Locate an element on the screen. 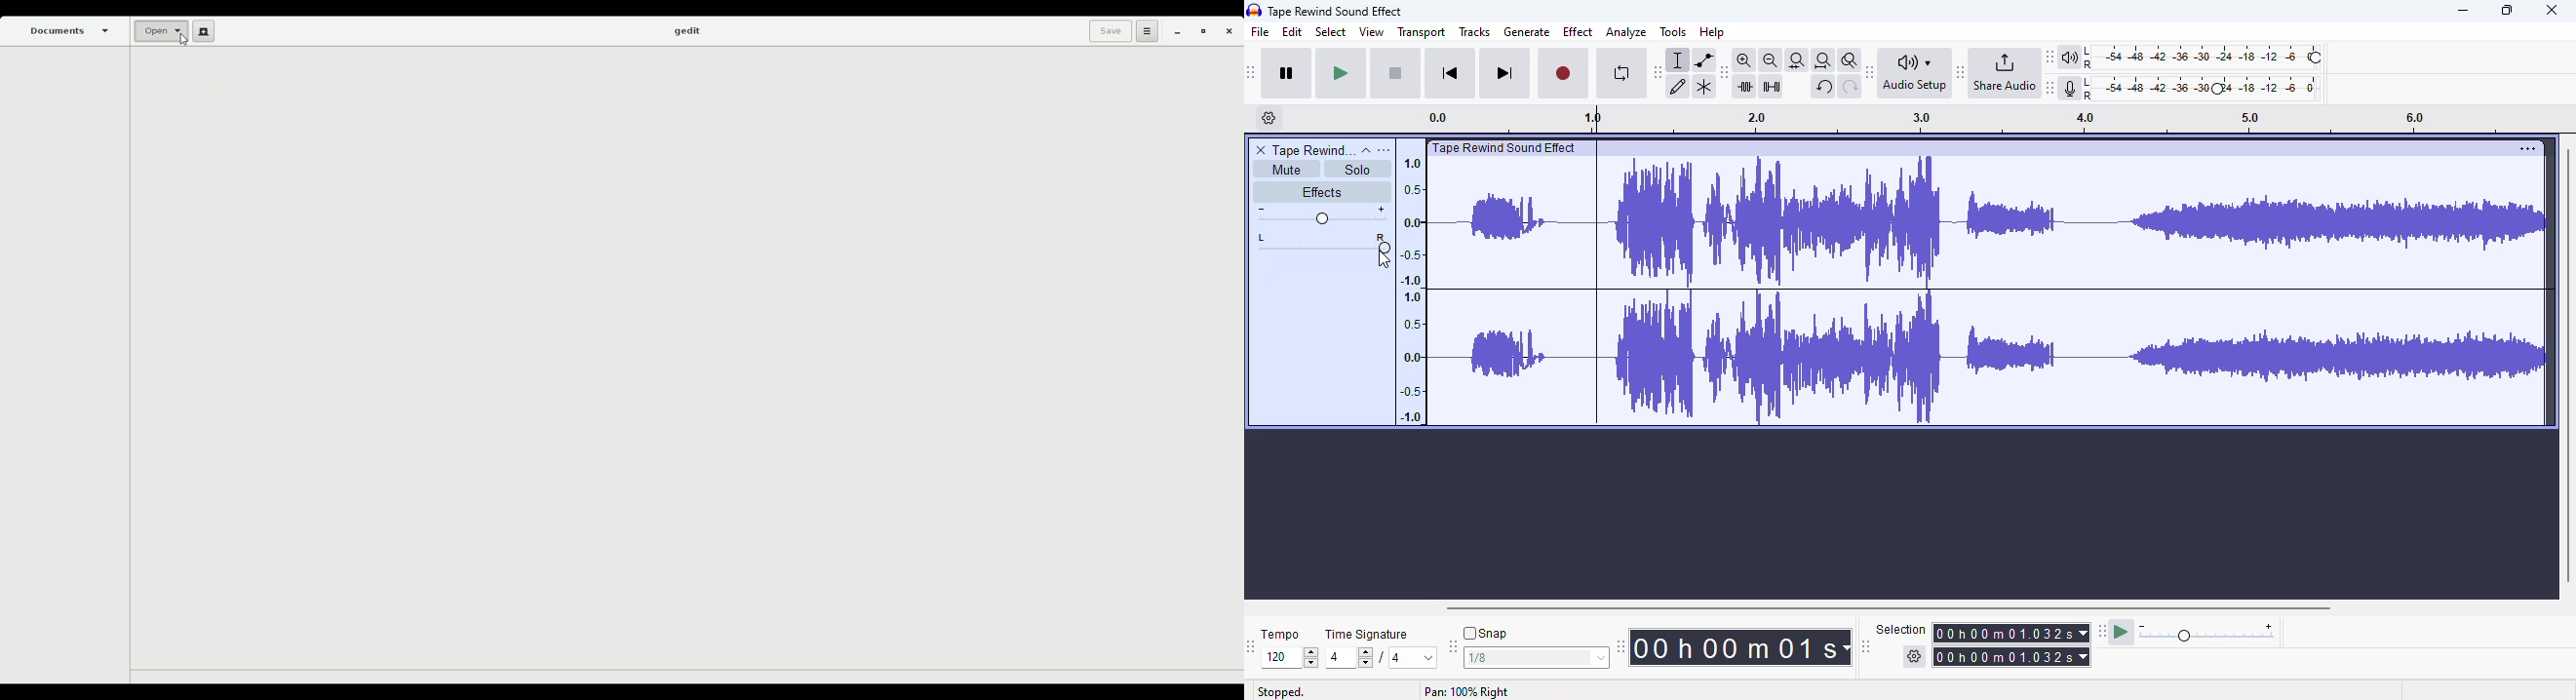  Open is located at coordinates (159, 32).